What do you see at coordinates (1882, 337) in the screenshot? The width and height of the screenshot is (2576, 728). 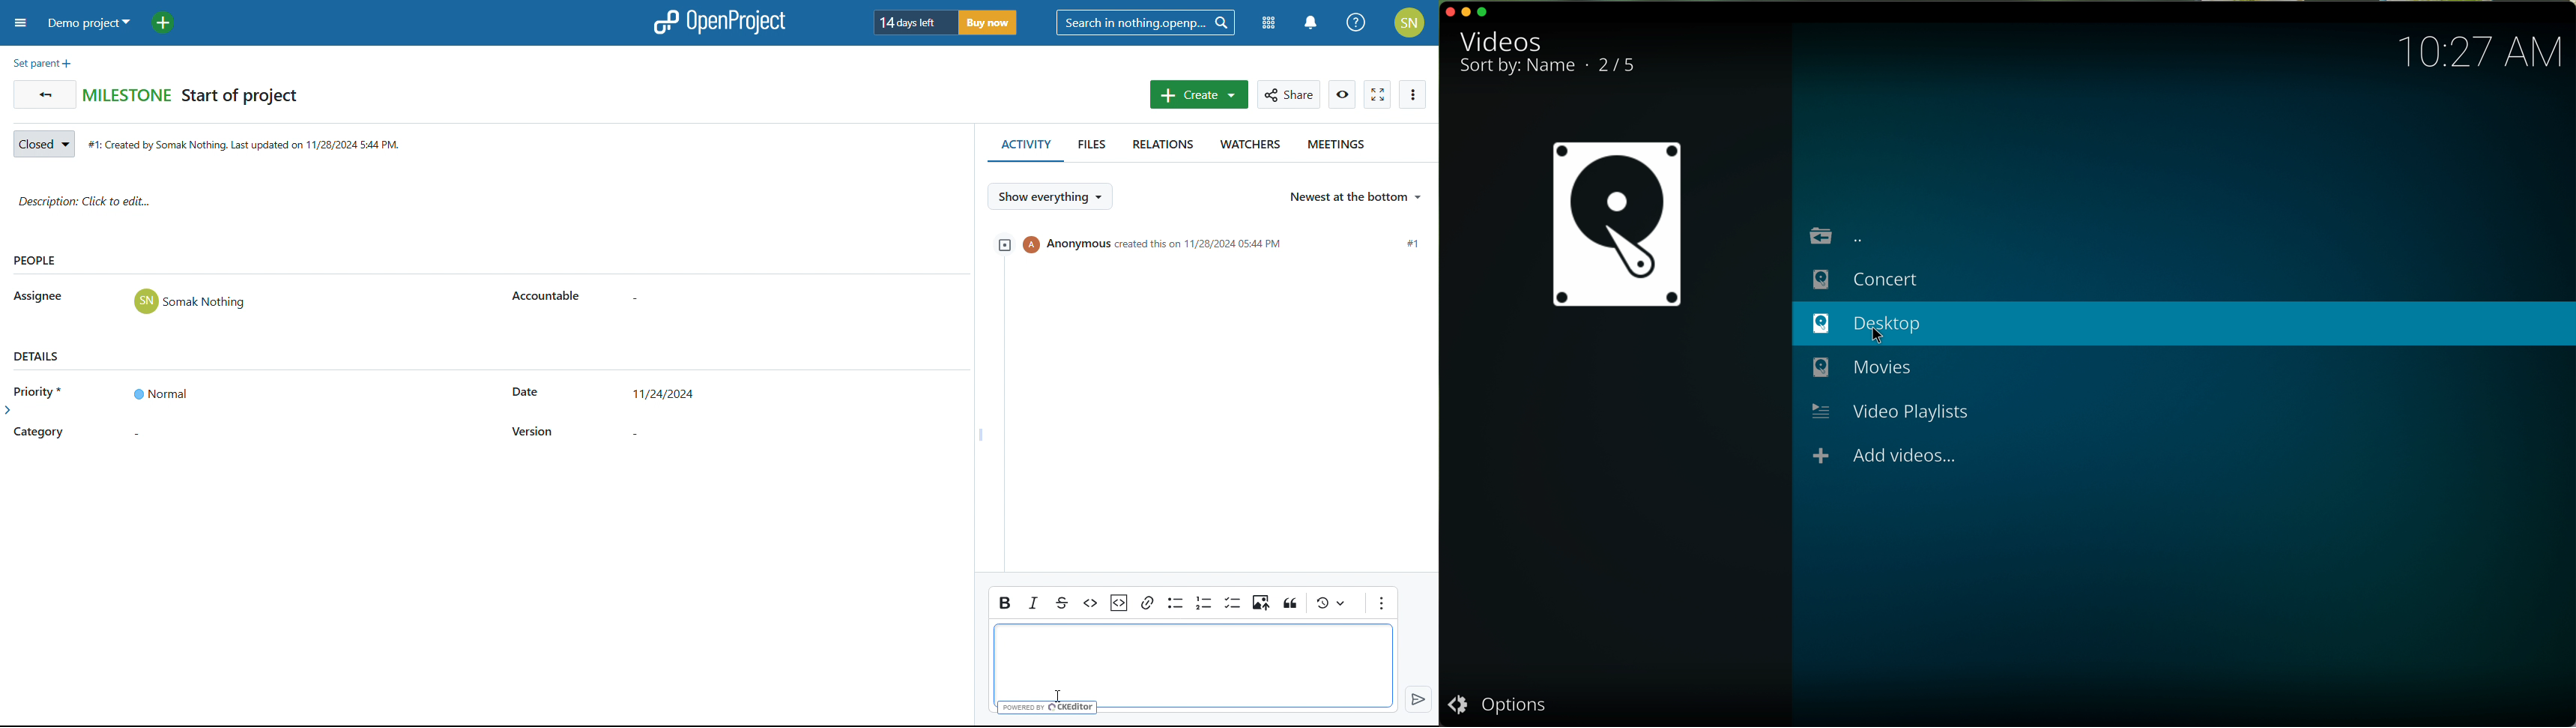 I see `cursor` at bounding box center [1882, 337].